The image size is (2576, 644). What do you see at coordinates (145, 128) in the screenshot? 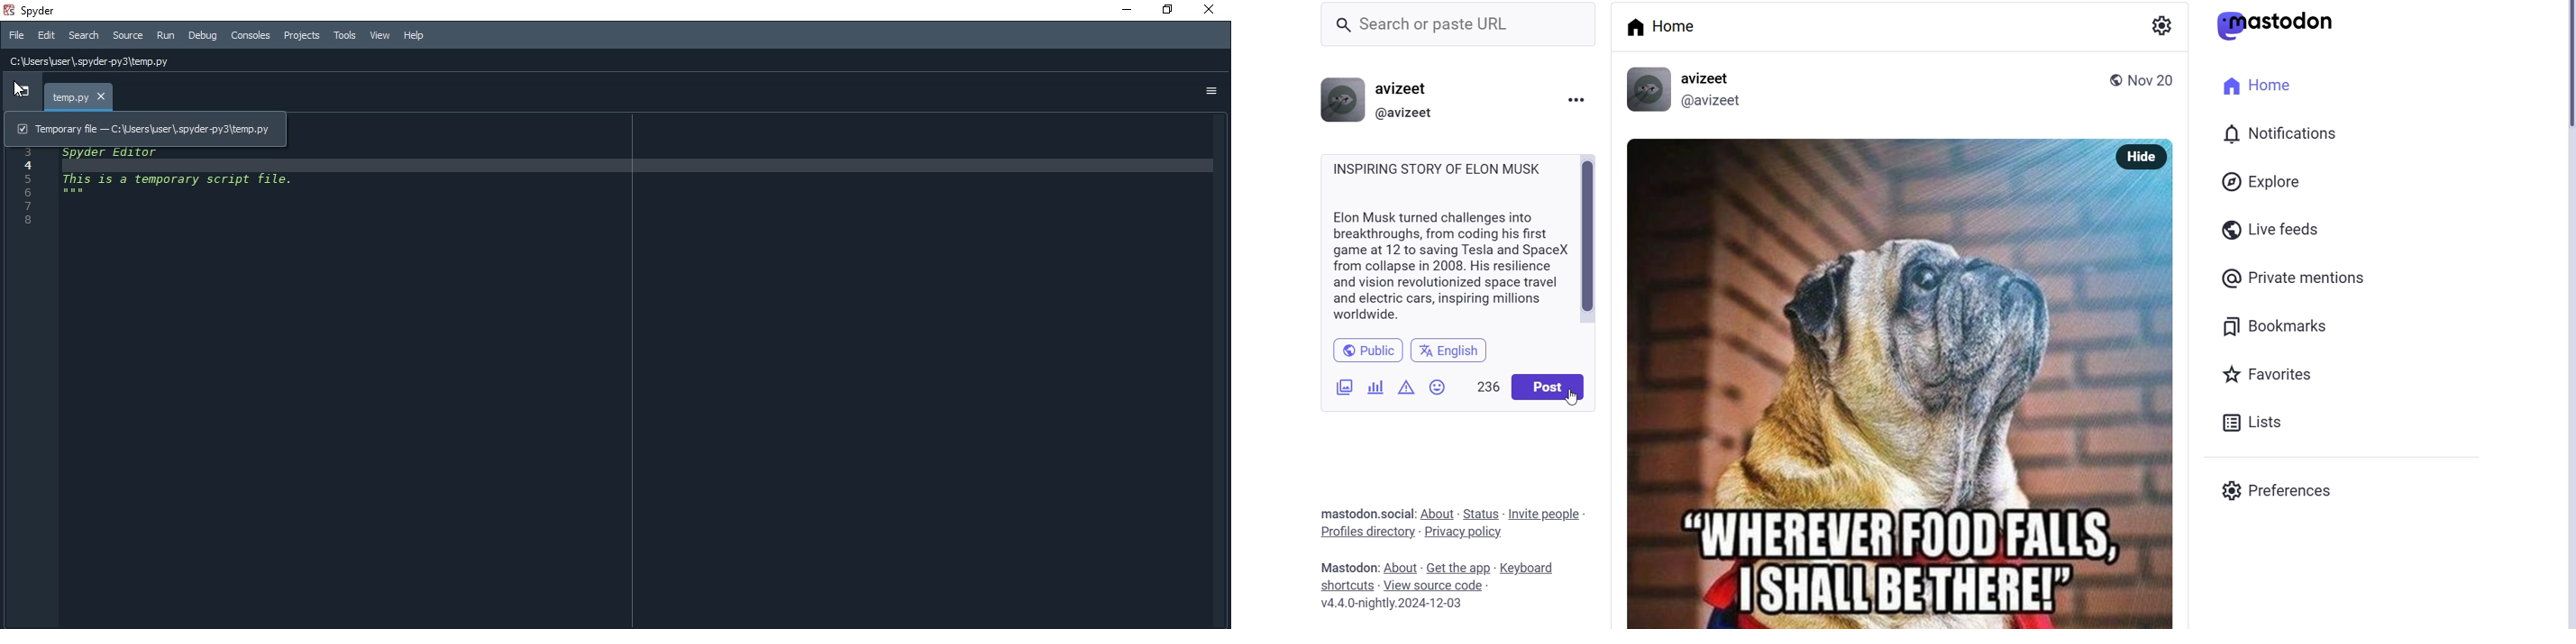
I see `@ Temporary fle — C:\sers\user\, spyder py3\temp.py` at bounding box center [145, 128].